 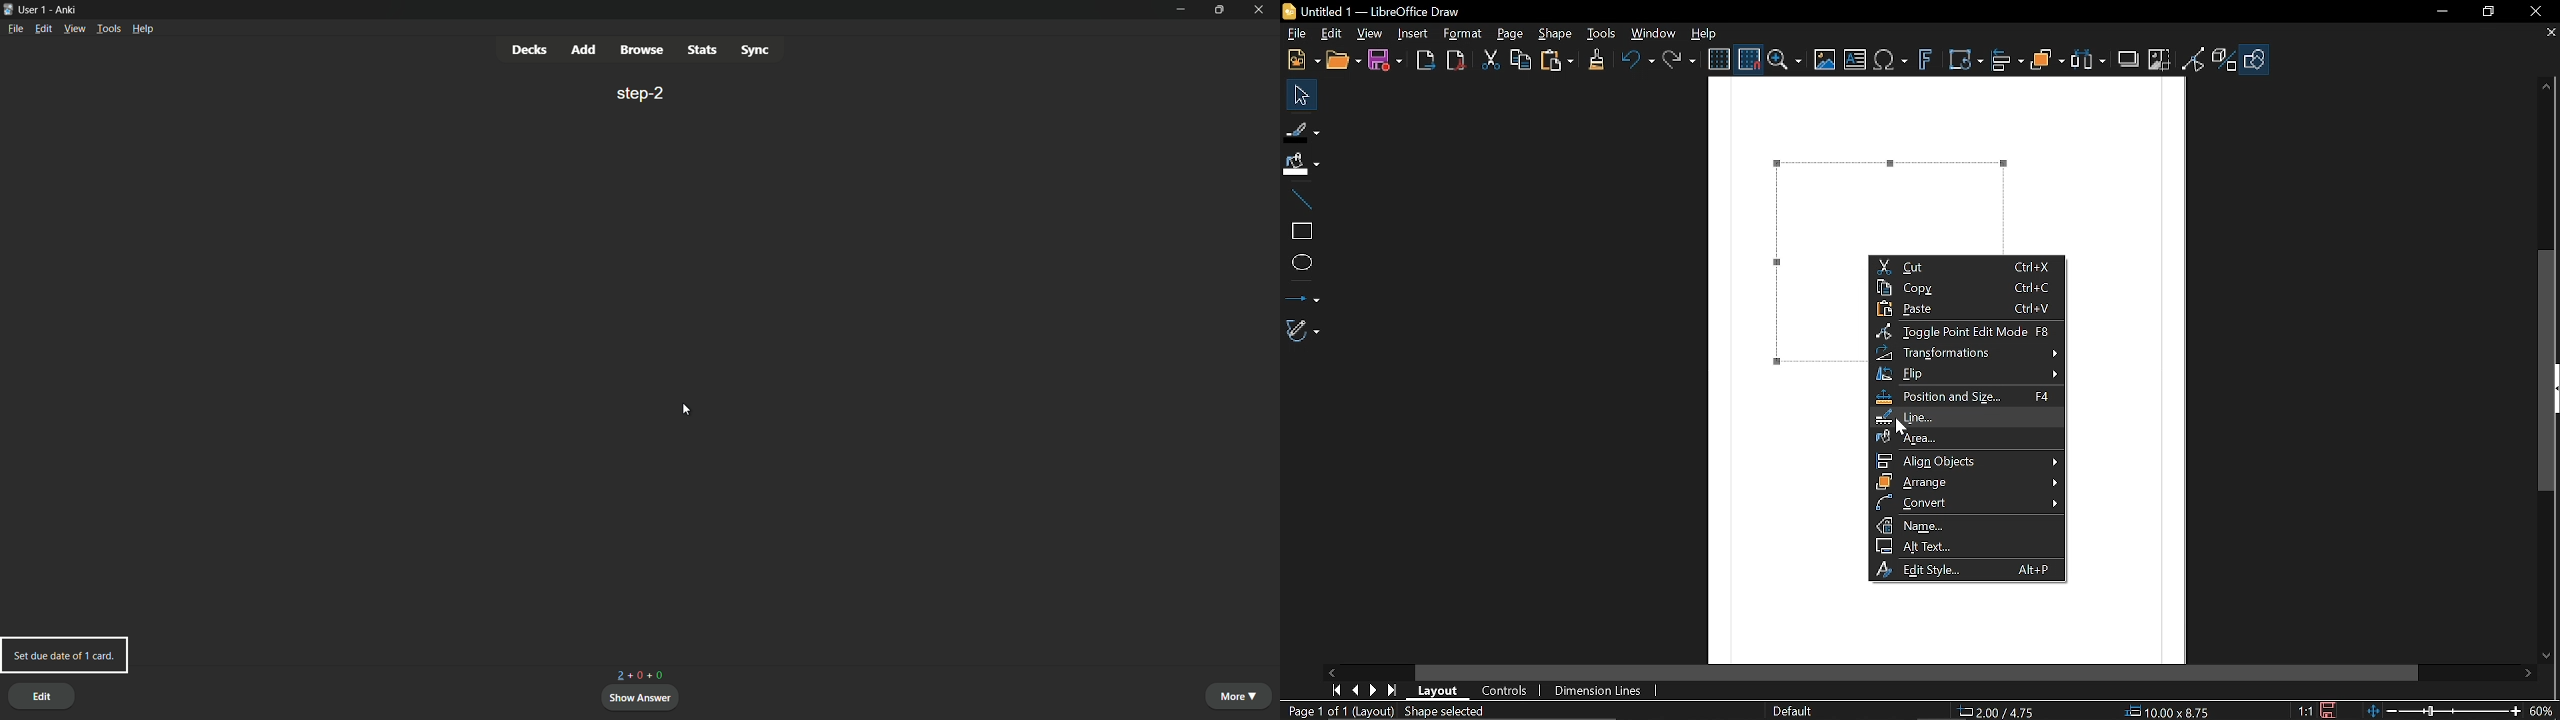 I want to click on minimize, so click(x=1183, y=9).